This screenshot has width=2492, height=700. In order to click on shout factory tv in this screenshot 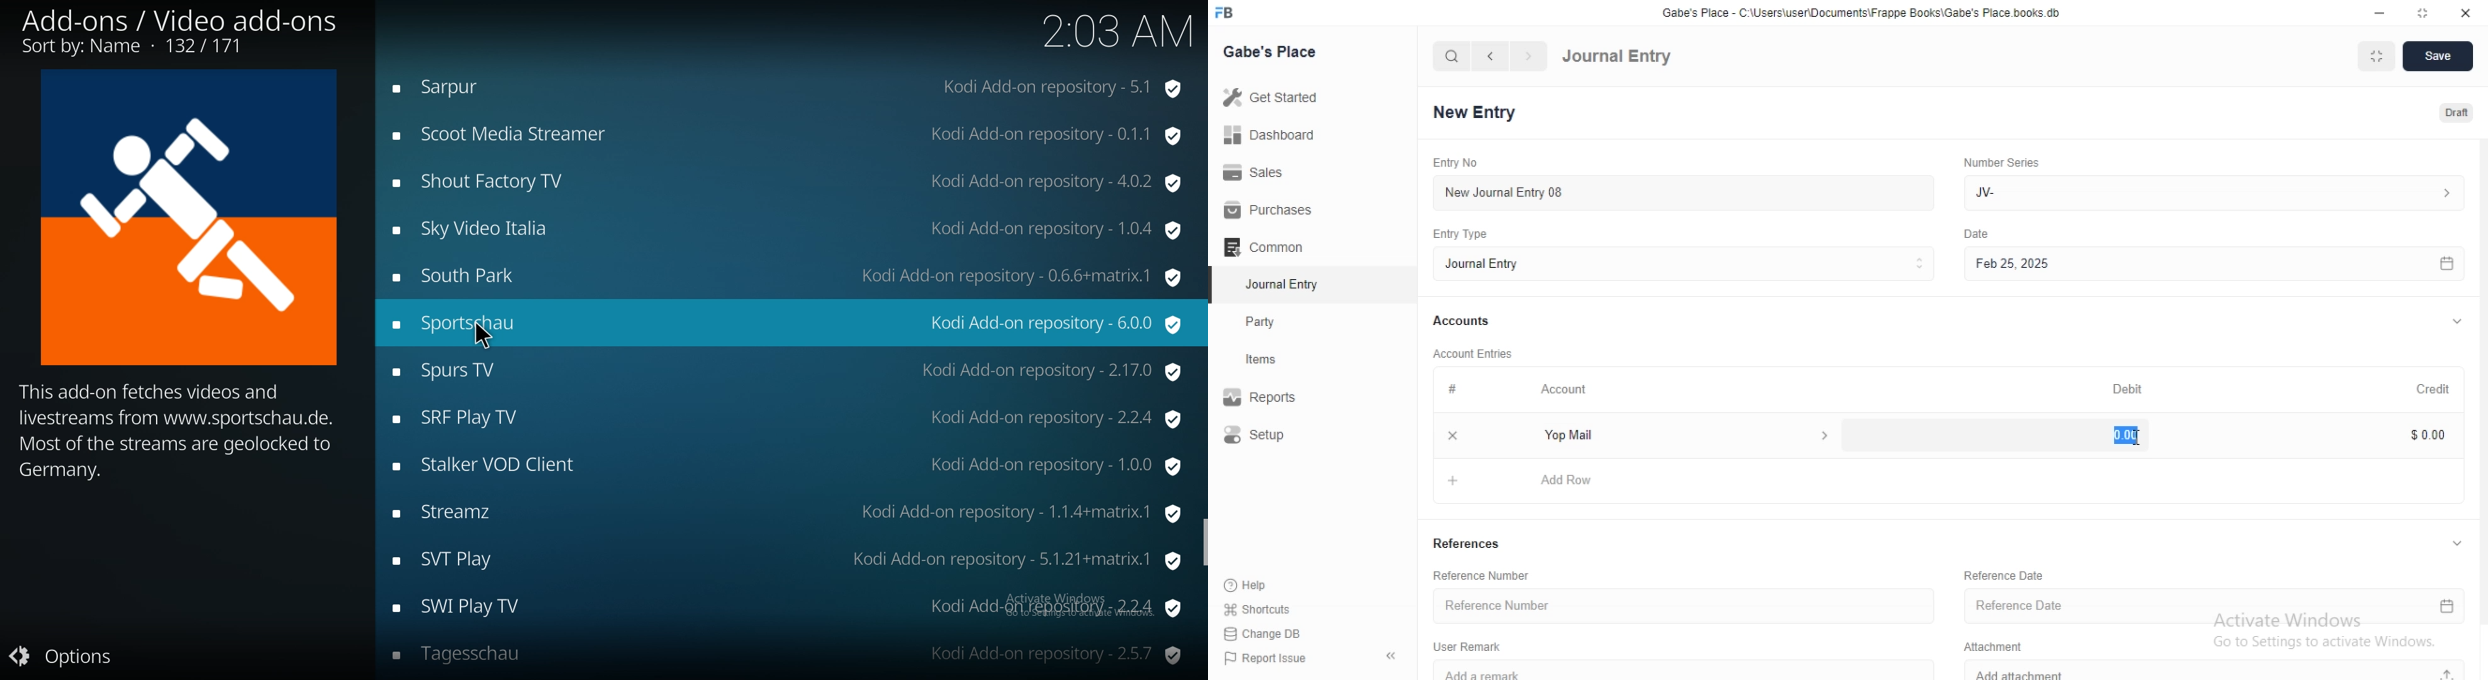, I will do `click(792, 184)`.